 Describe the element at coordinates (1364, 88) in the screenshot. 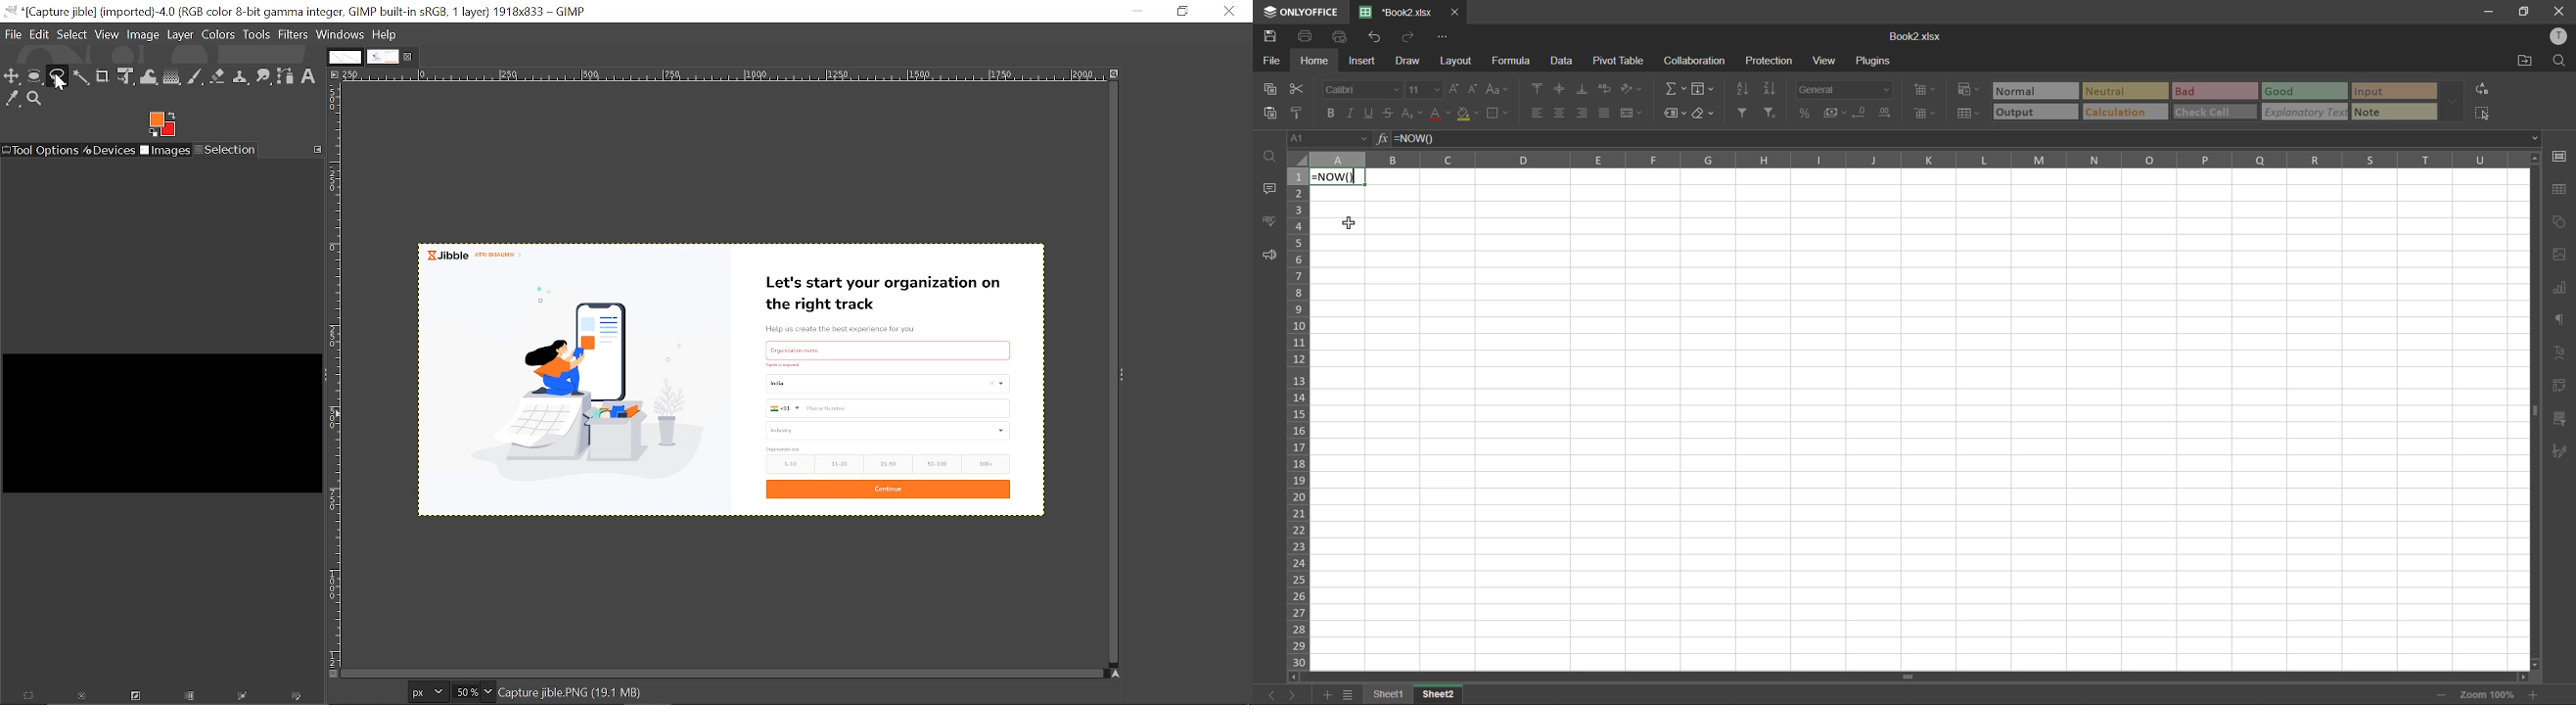

I see `font style` at that location.